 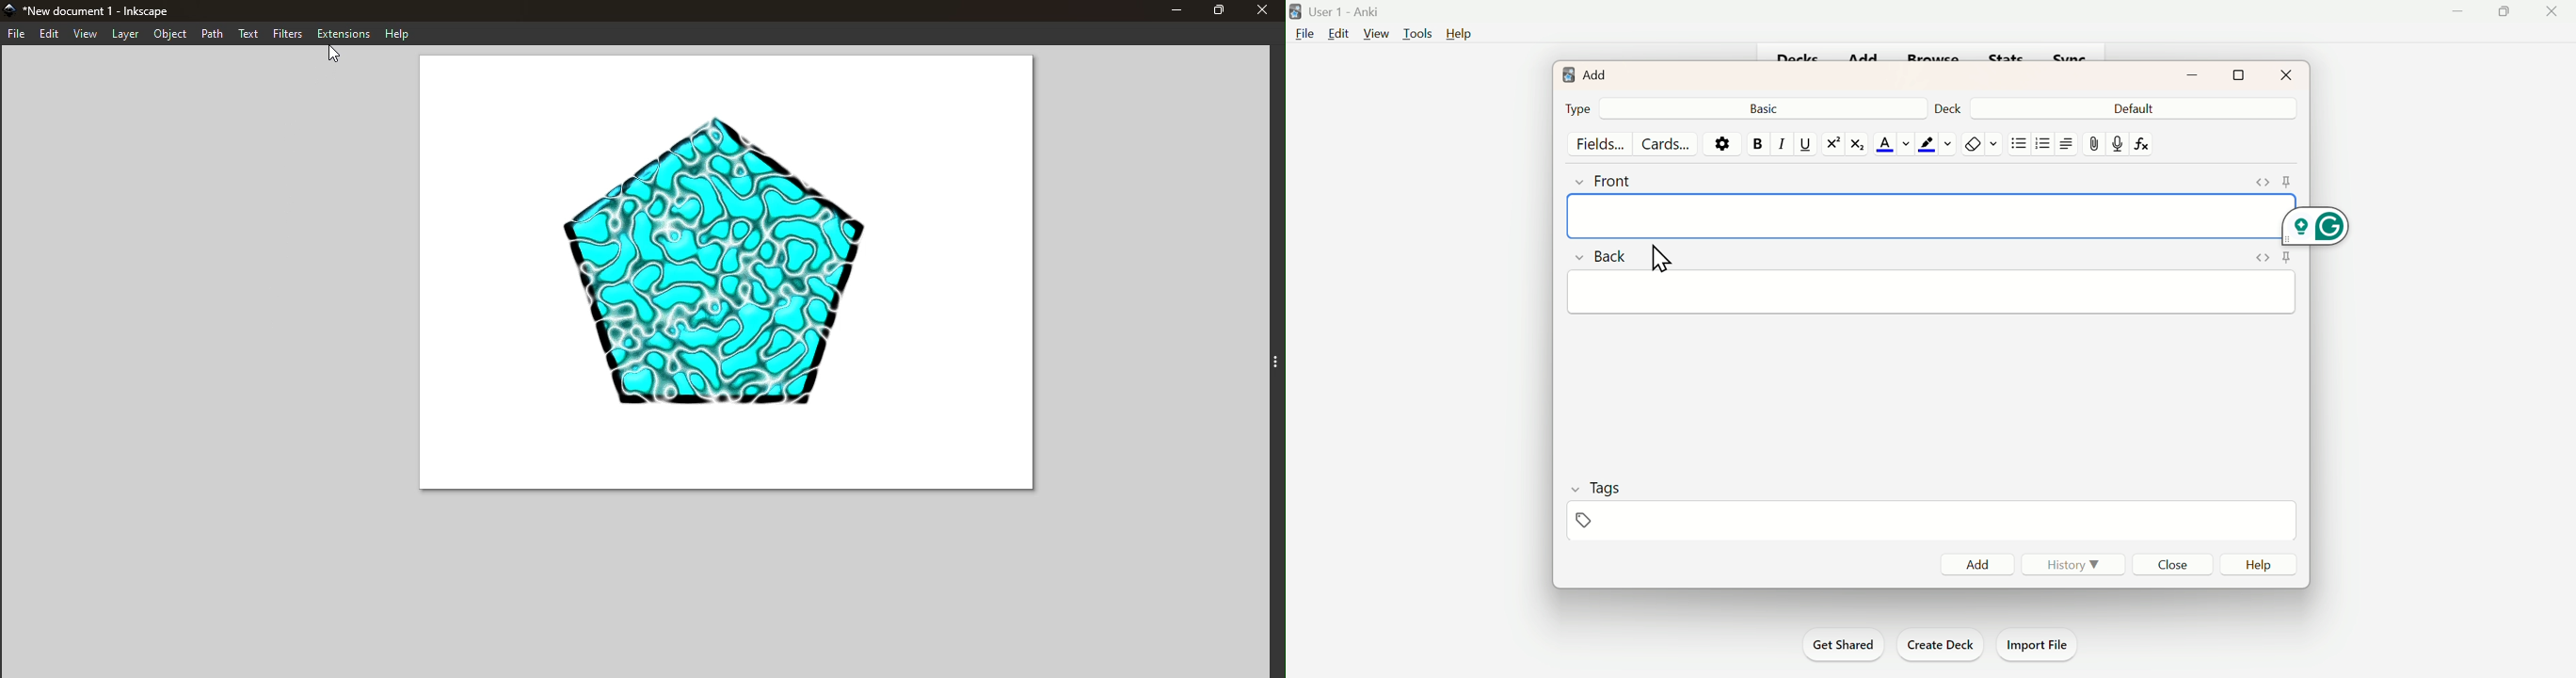 I want to click on Back, so click(x=1606, y=260).